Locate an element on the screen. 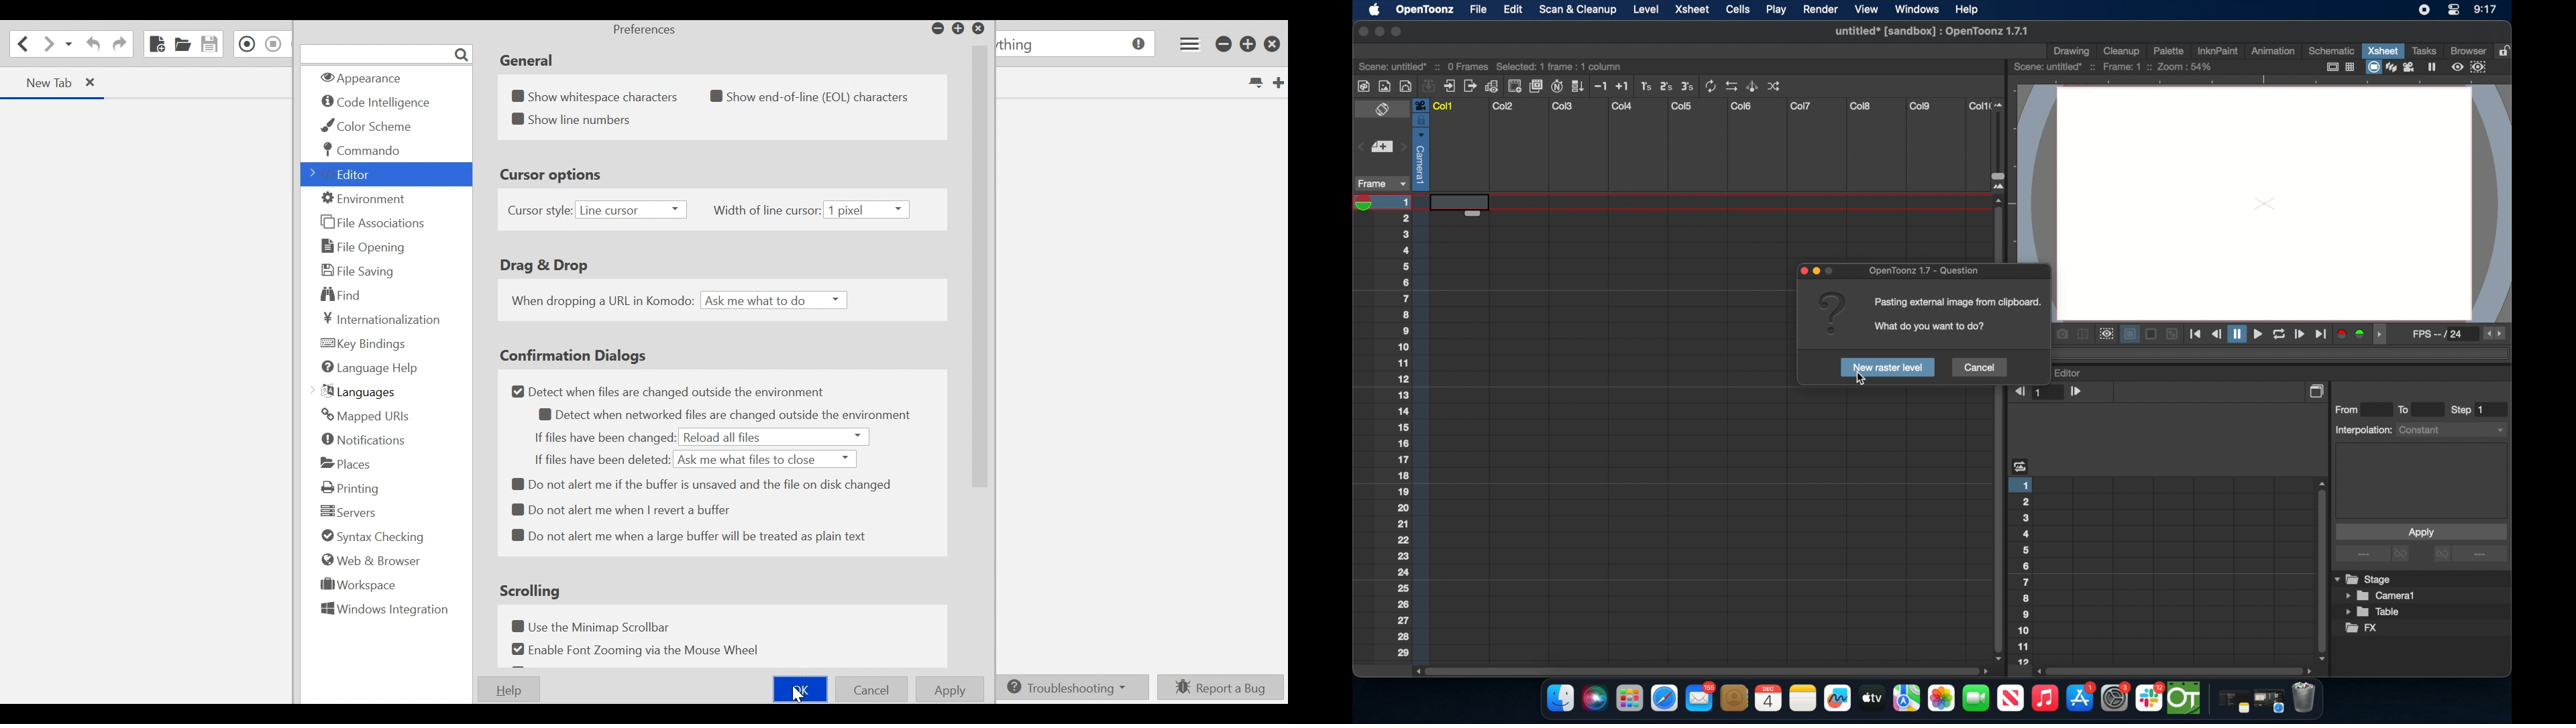  New File is located at coordinates (156, 43).